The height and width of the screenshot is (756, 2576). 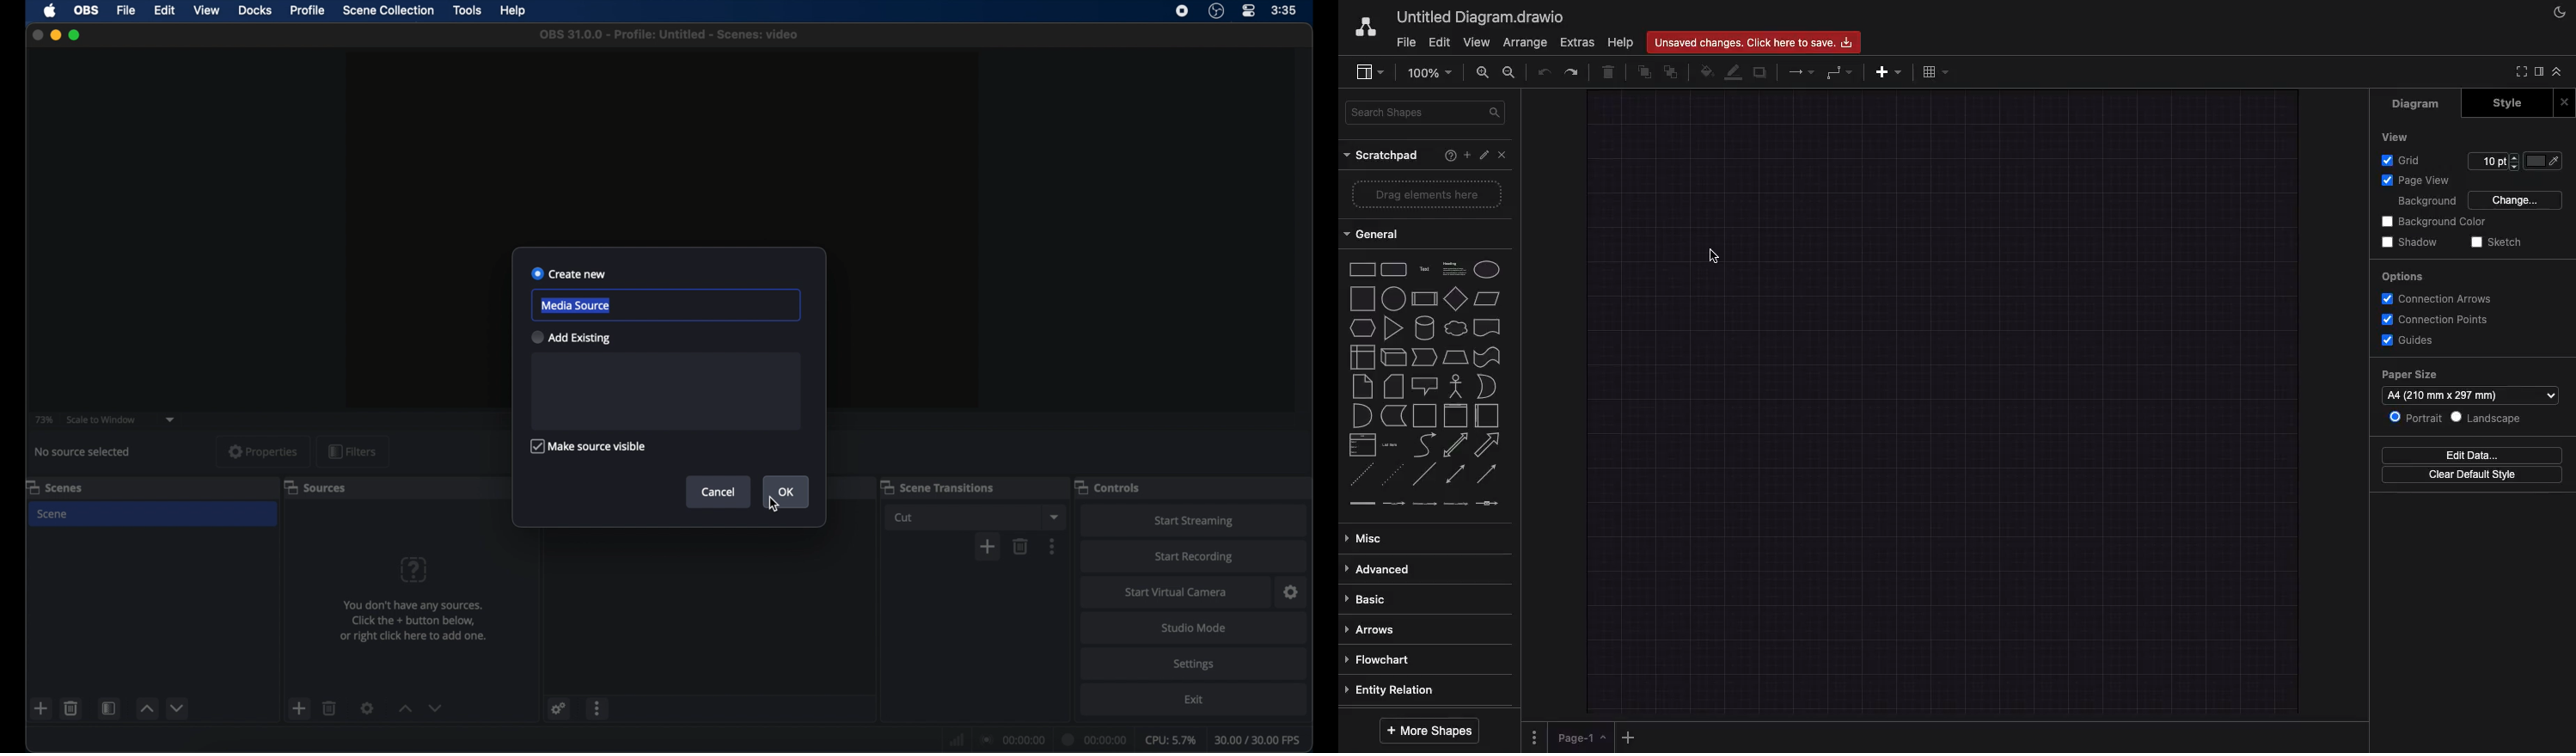 I want to click on sources, so click(x=315, y=487).